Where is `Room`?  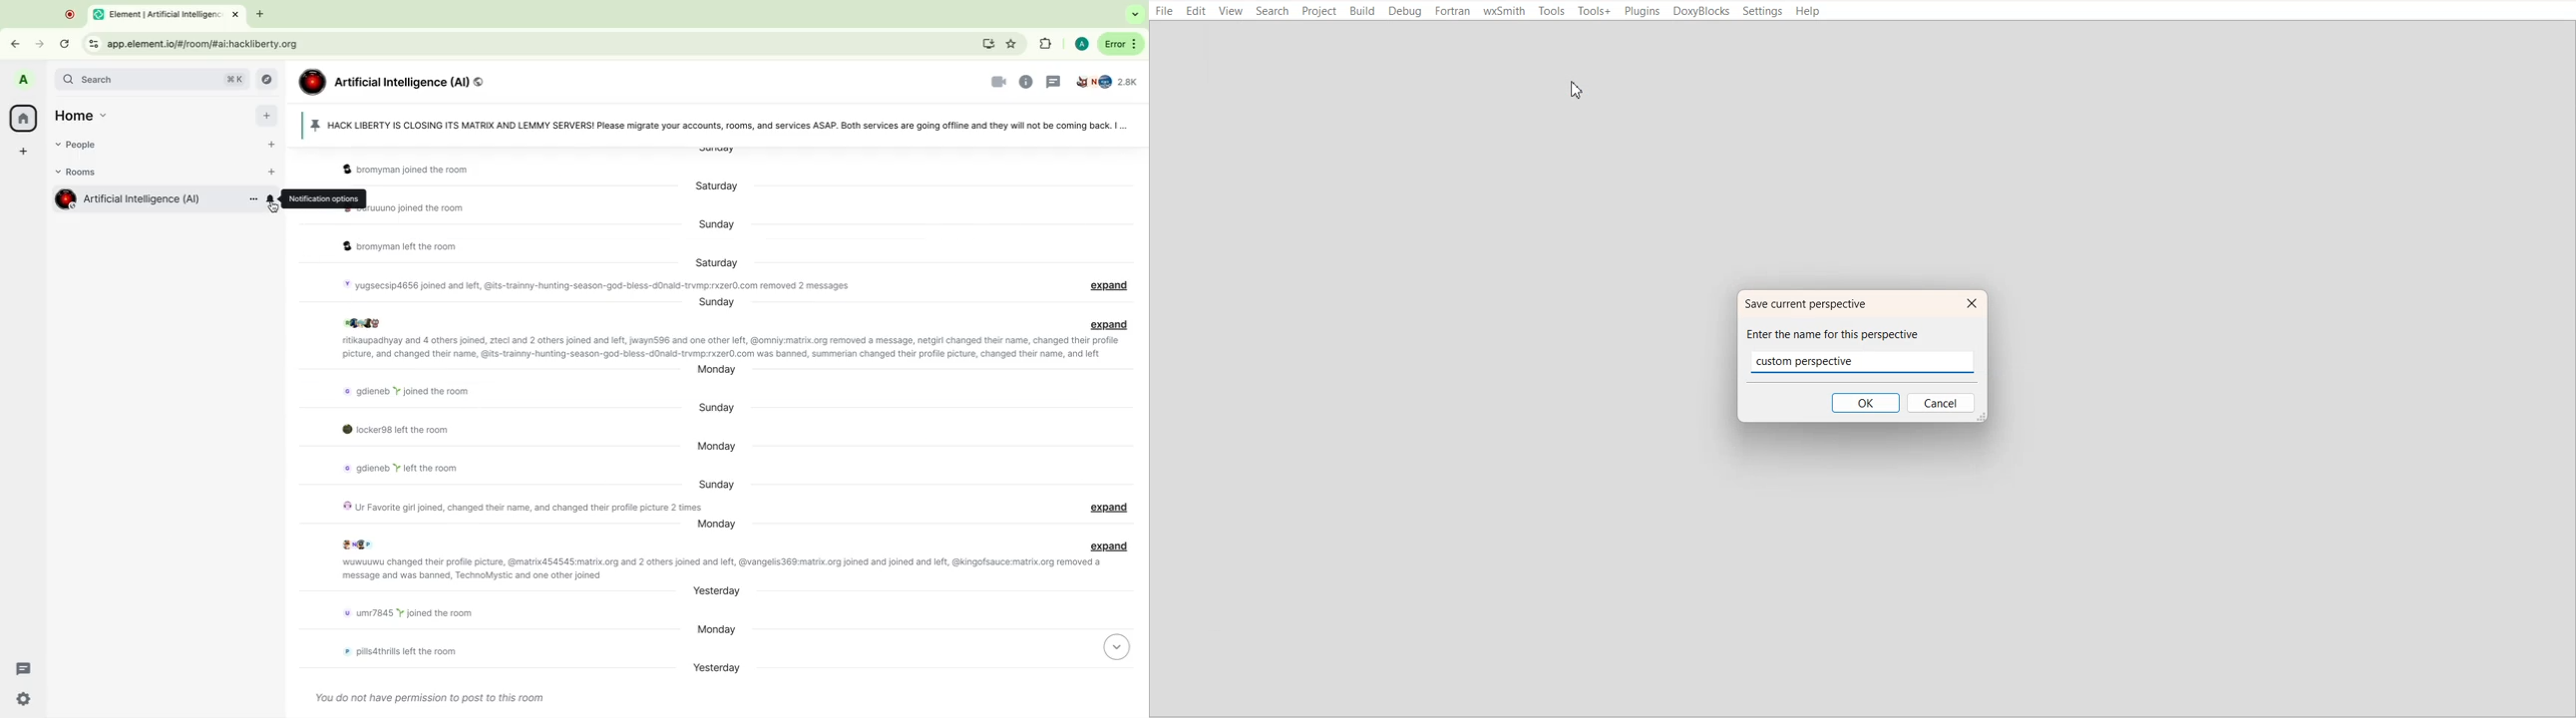
Room is located at coordinates (151, 198).